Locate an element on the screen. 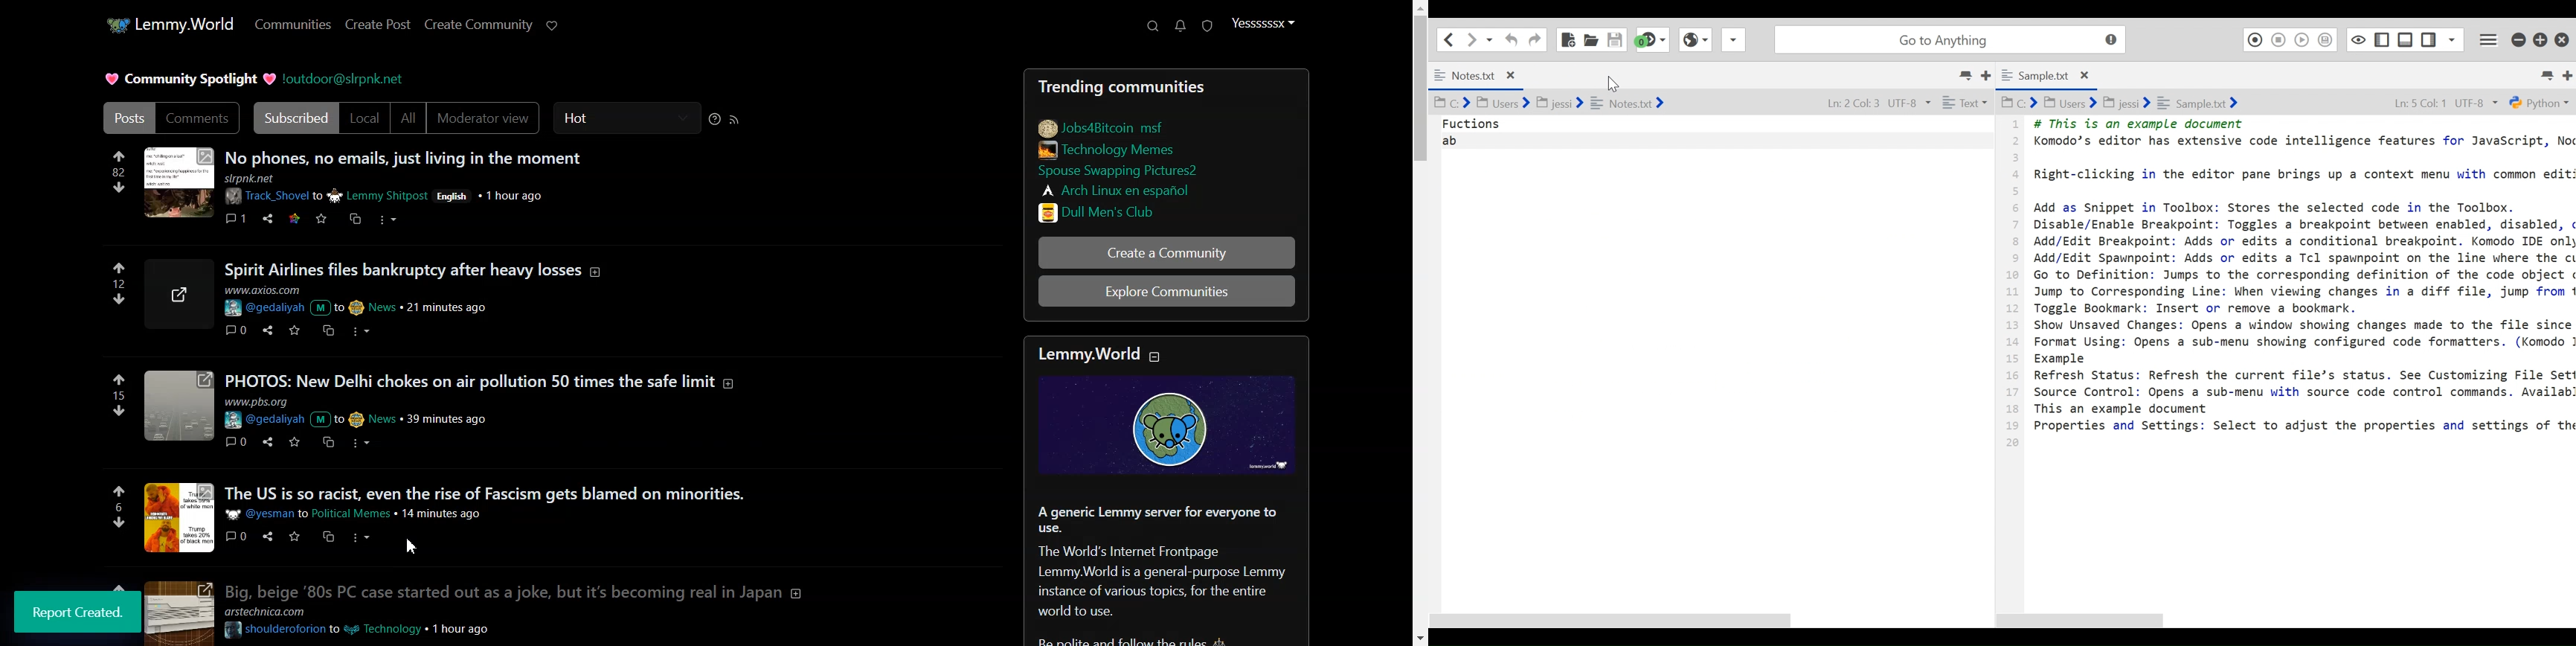 The image size is (2576, 672). link is located at coordinates (292, 217).